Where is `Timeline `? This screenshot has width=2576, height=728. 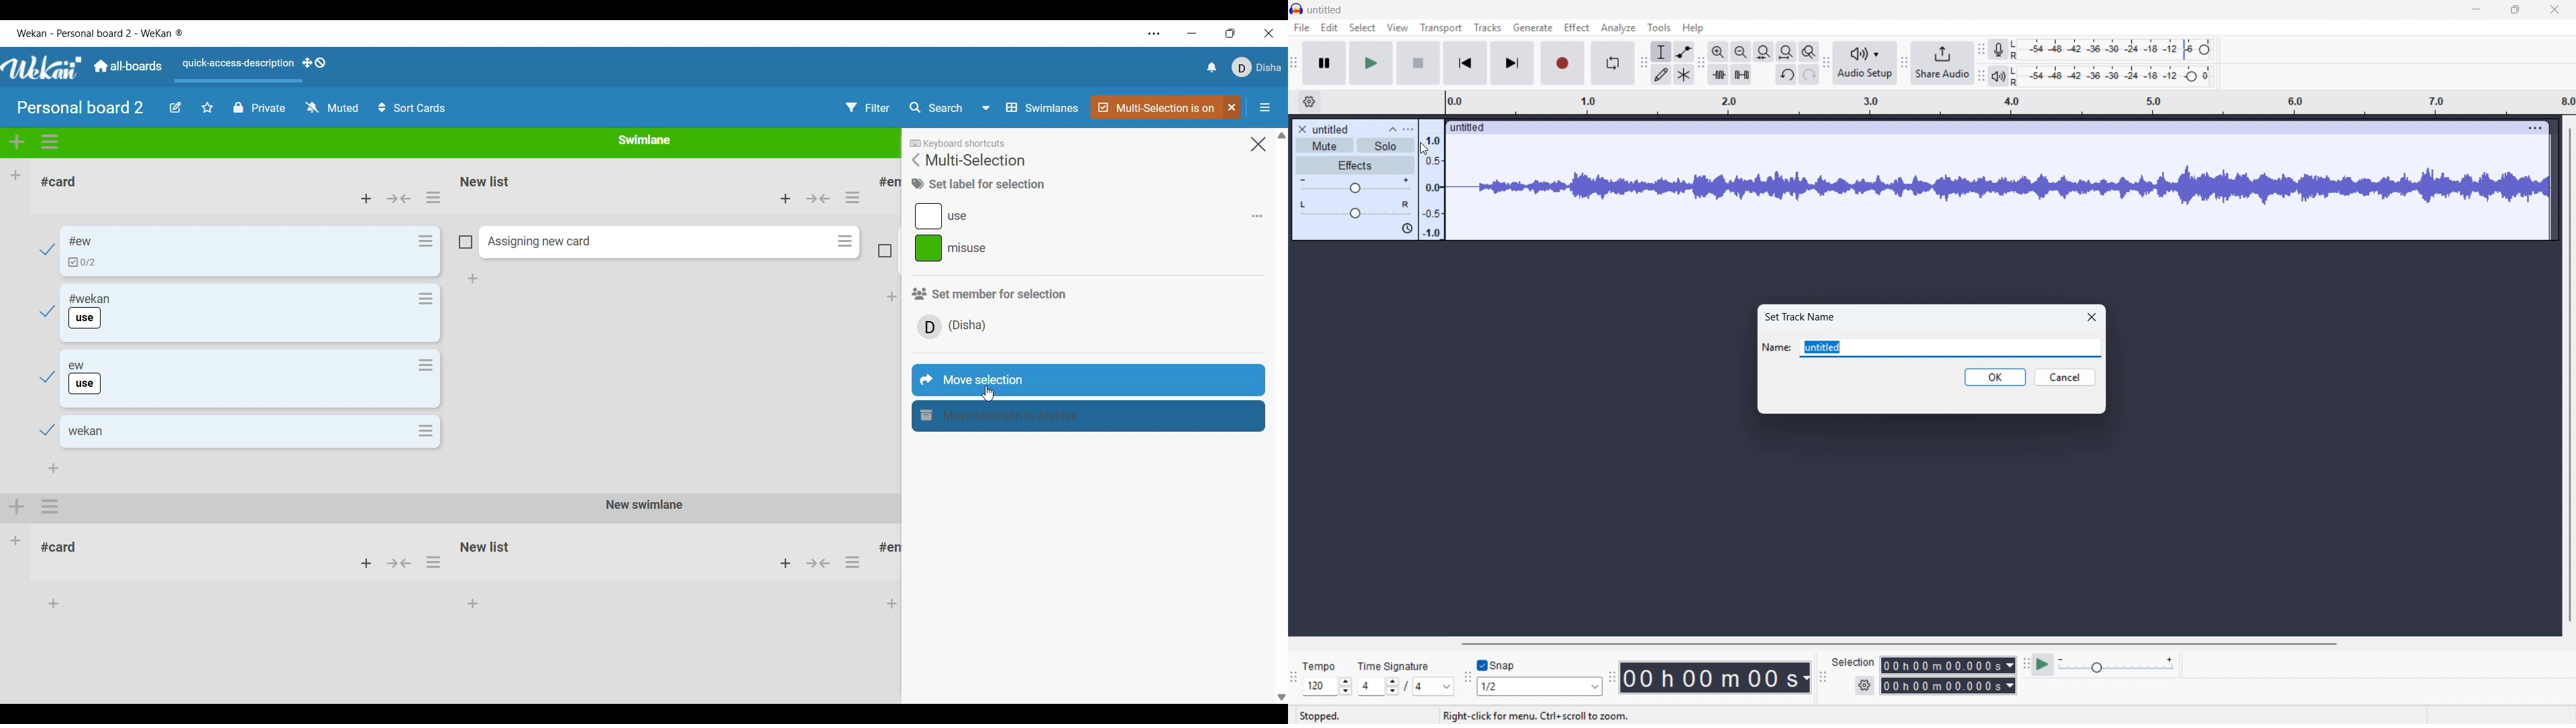 Timeline  is located at coordinates (2004, 102).